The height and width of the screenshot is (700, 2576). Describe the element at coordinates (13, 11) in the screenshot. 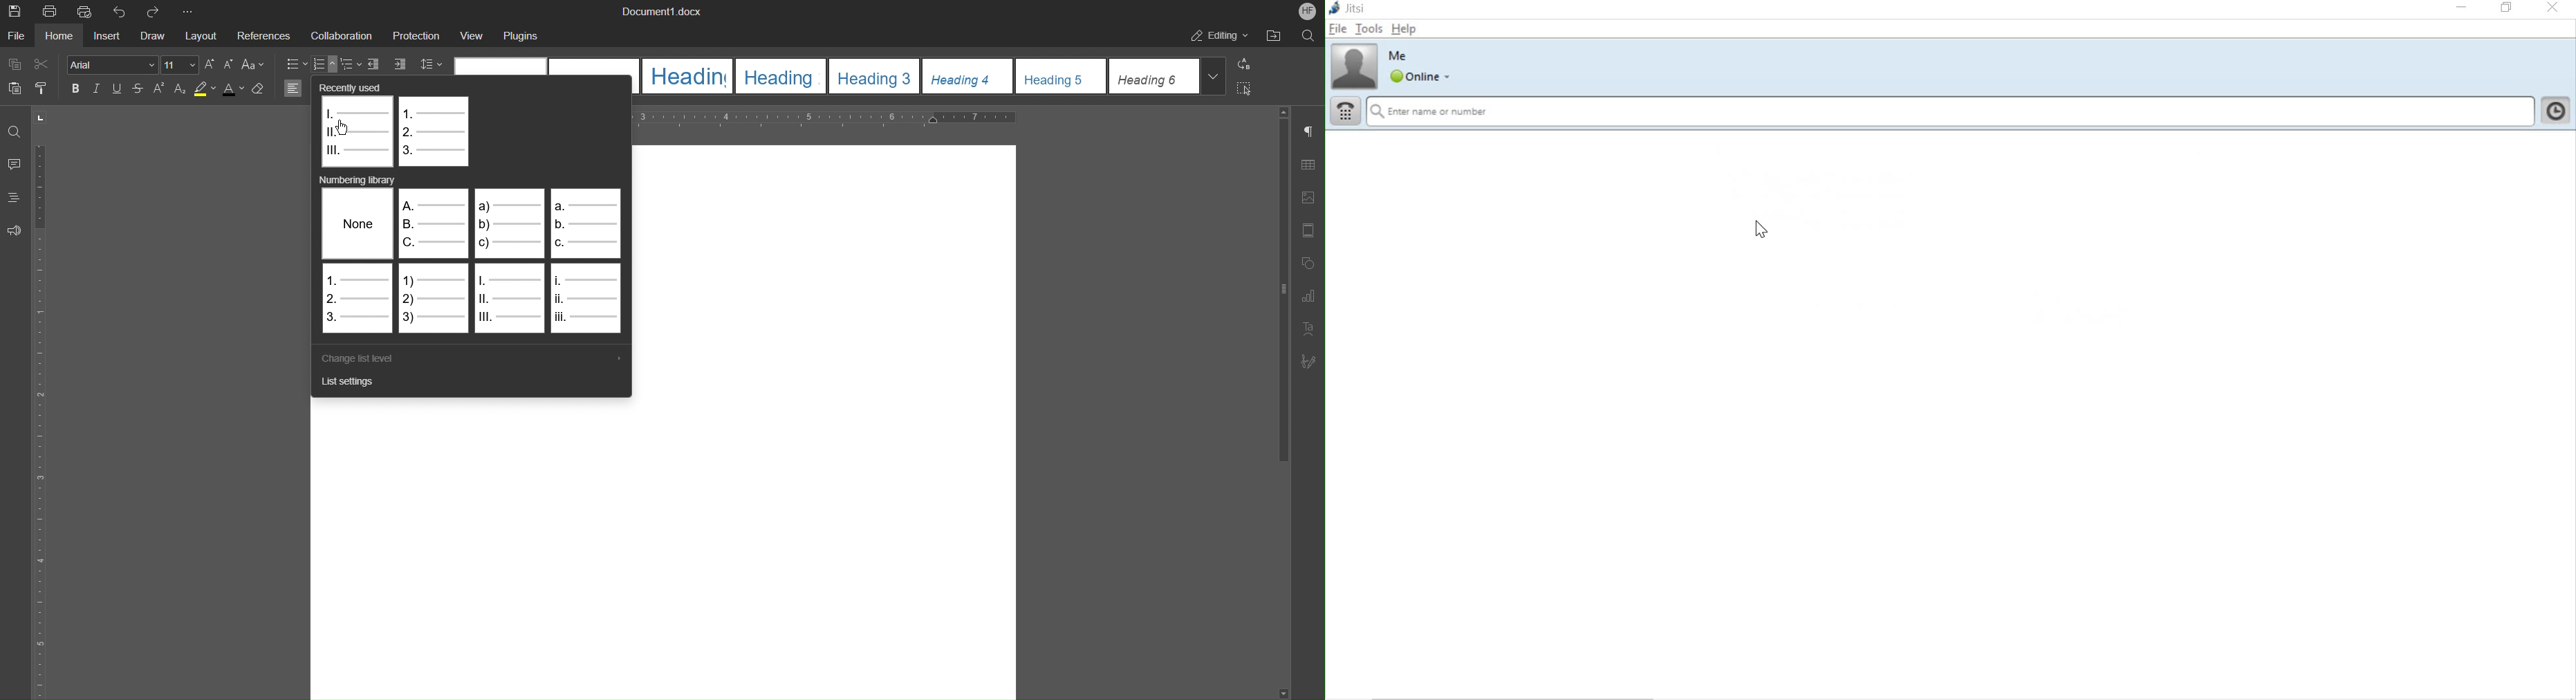

I see `Save` at that location.